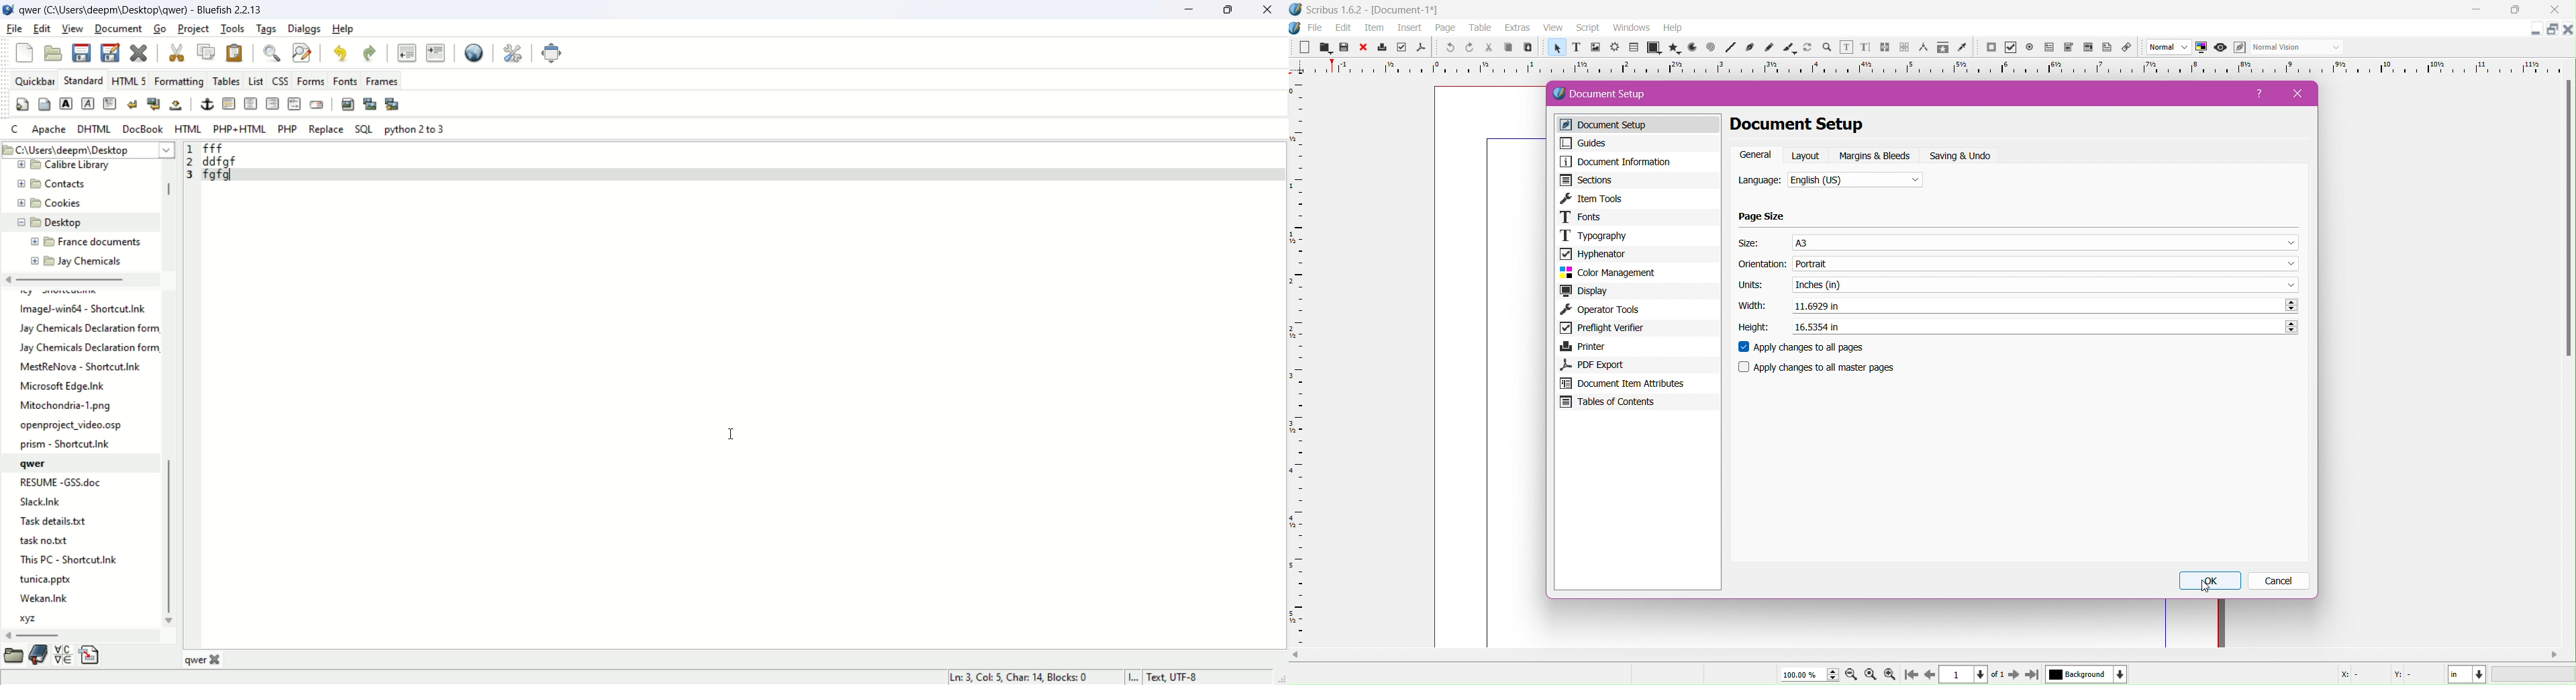 This screenshot has width=2576, height=700. I want to click on undo, so click(342, 52).